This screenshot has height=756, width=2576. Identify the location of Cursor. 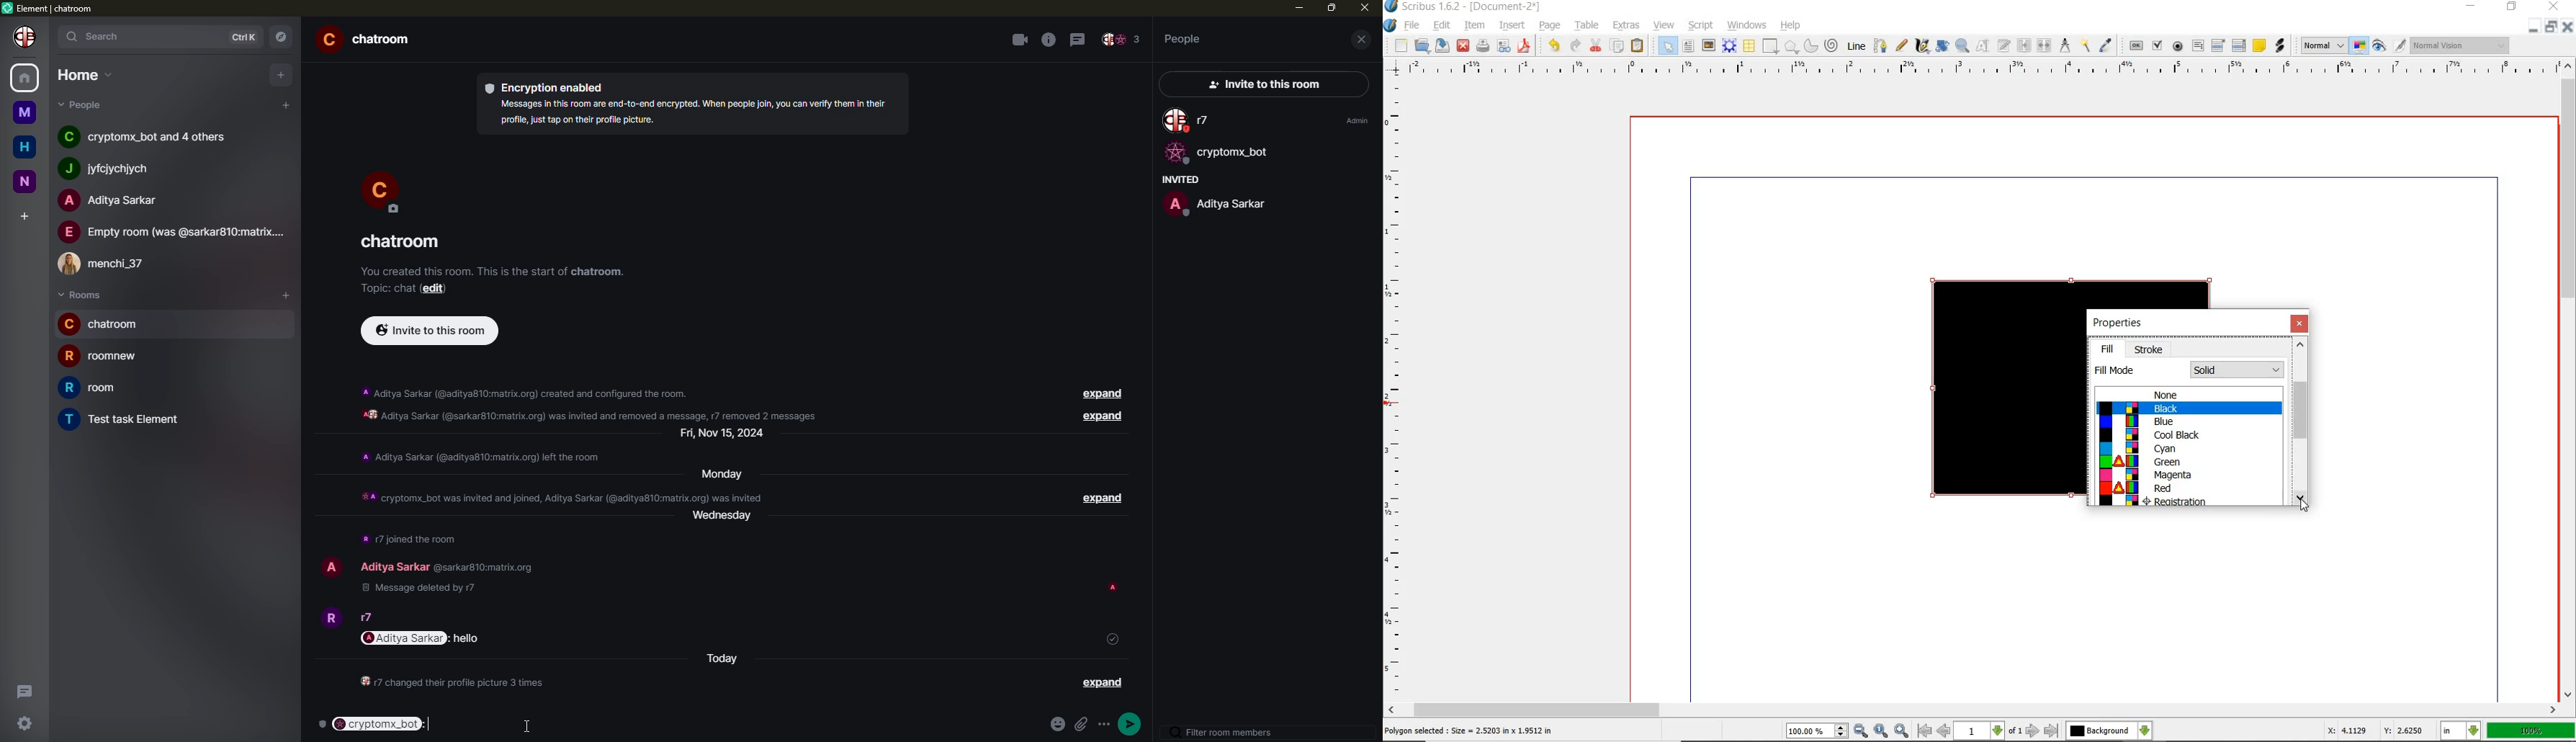
(2305, 506).